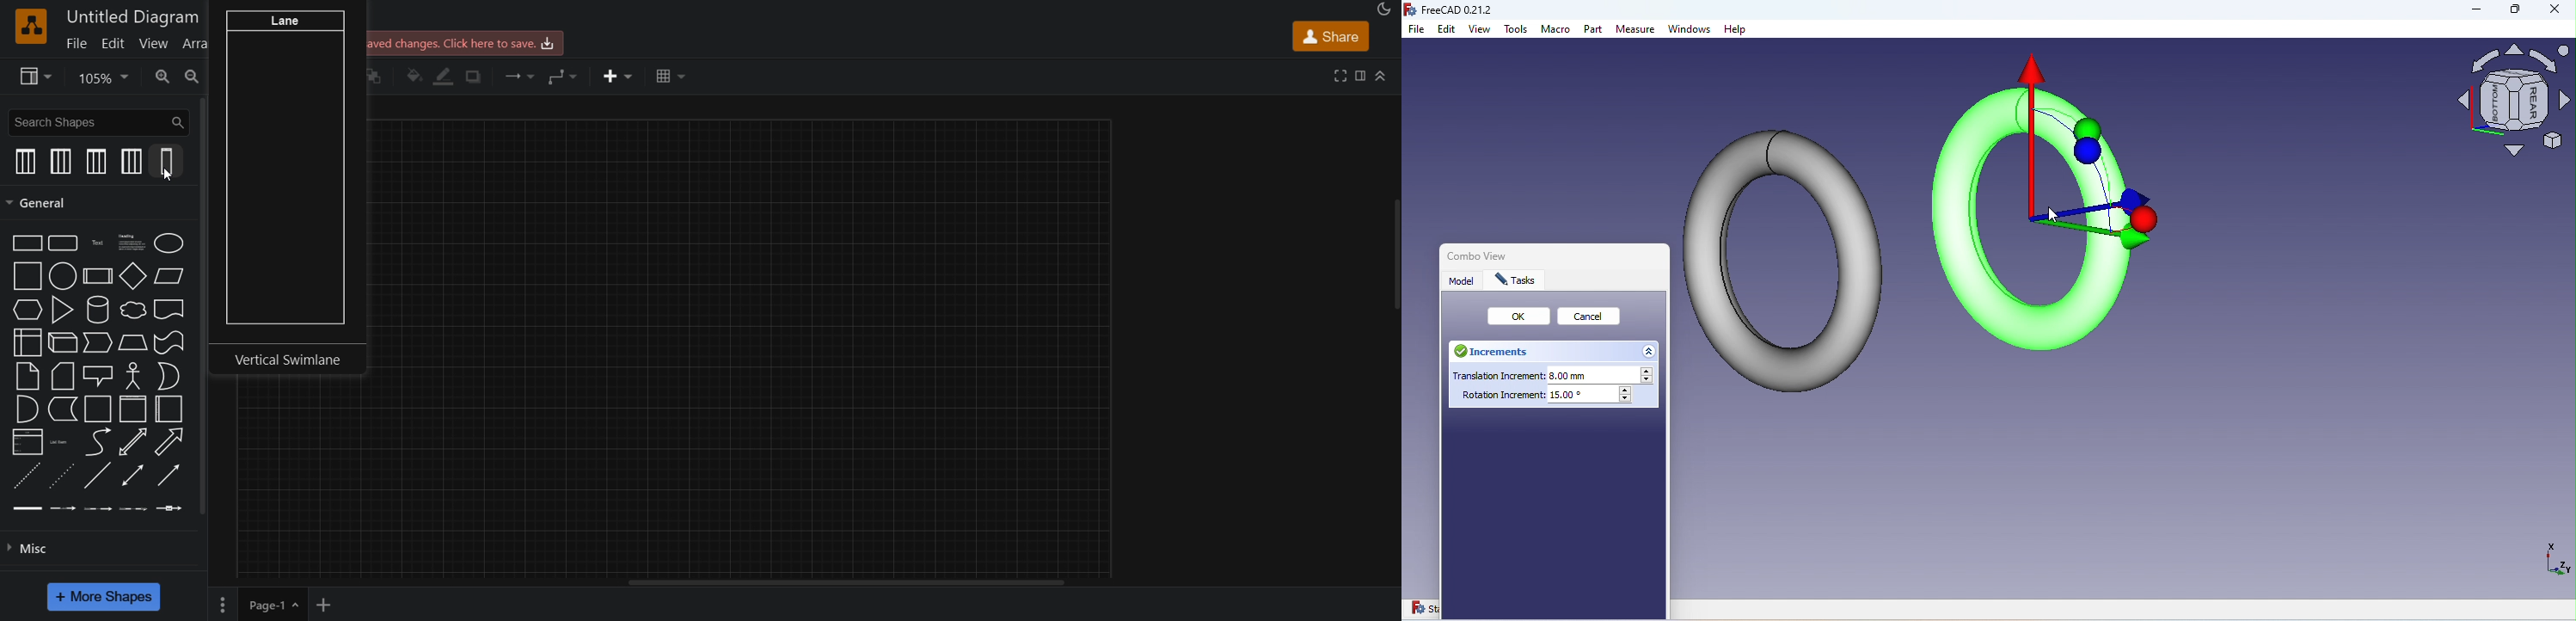  Describe the element at coordinates (1342, 75) in the screenshot. I see `fullscreen` at that location.